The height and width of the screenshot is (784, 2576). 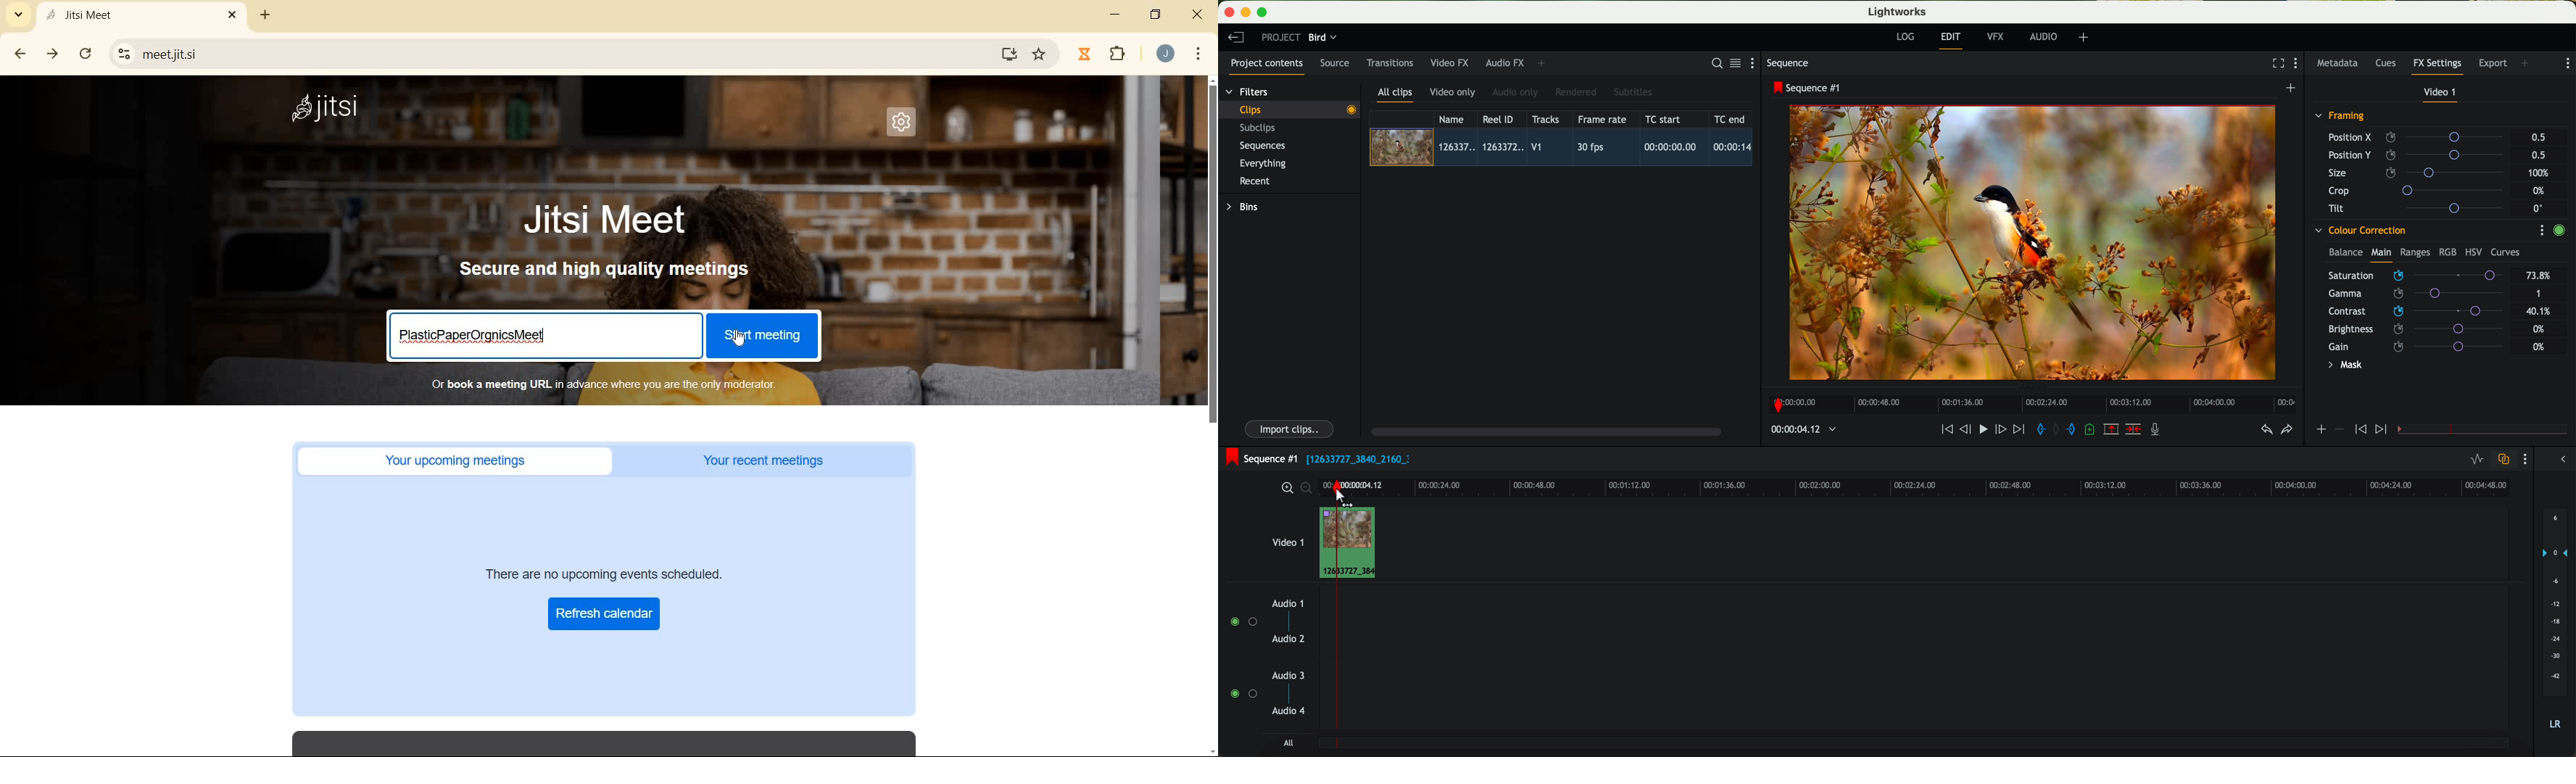 What do you see at coordinates (2540, 294) in the screenshot?
I see `1` at bounding box center [2540, 294].